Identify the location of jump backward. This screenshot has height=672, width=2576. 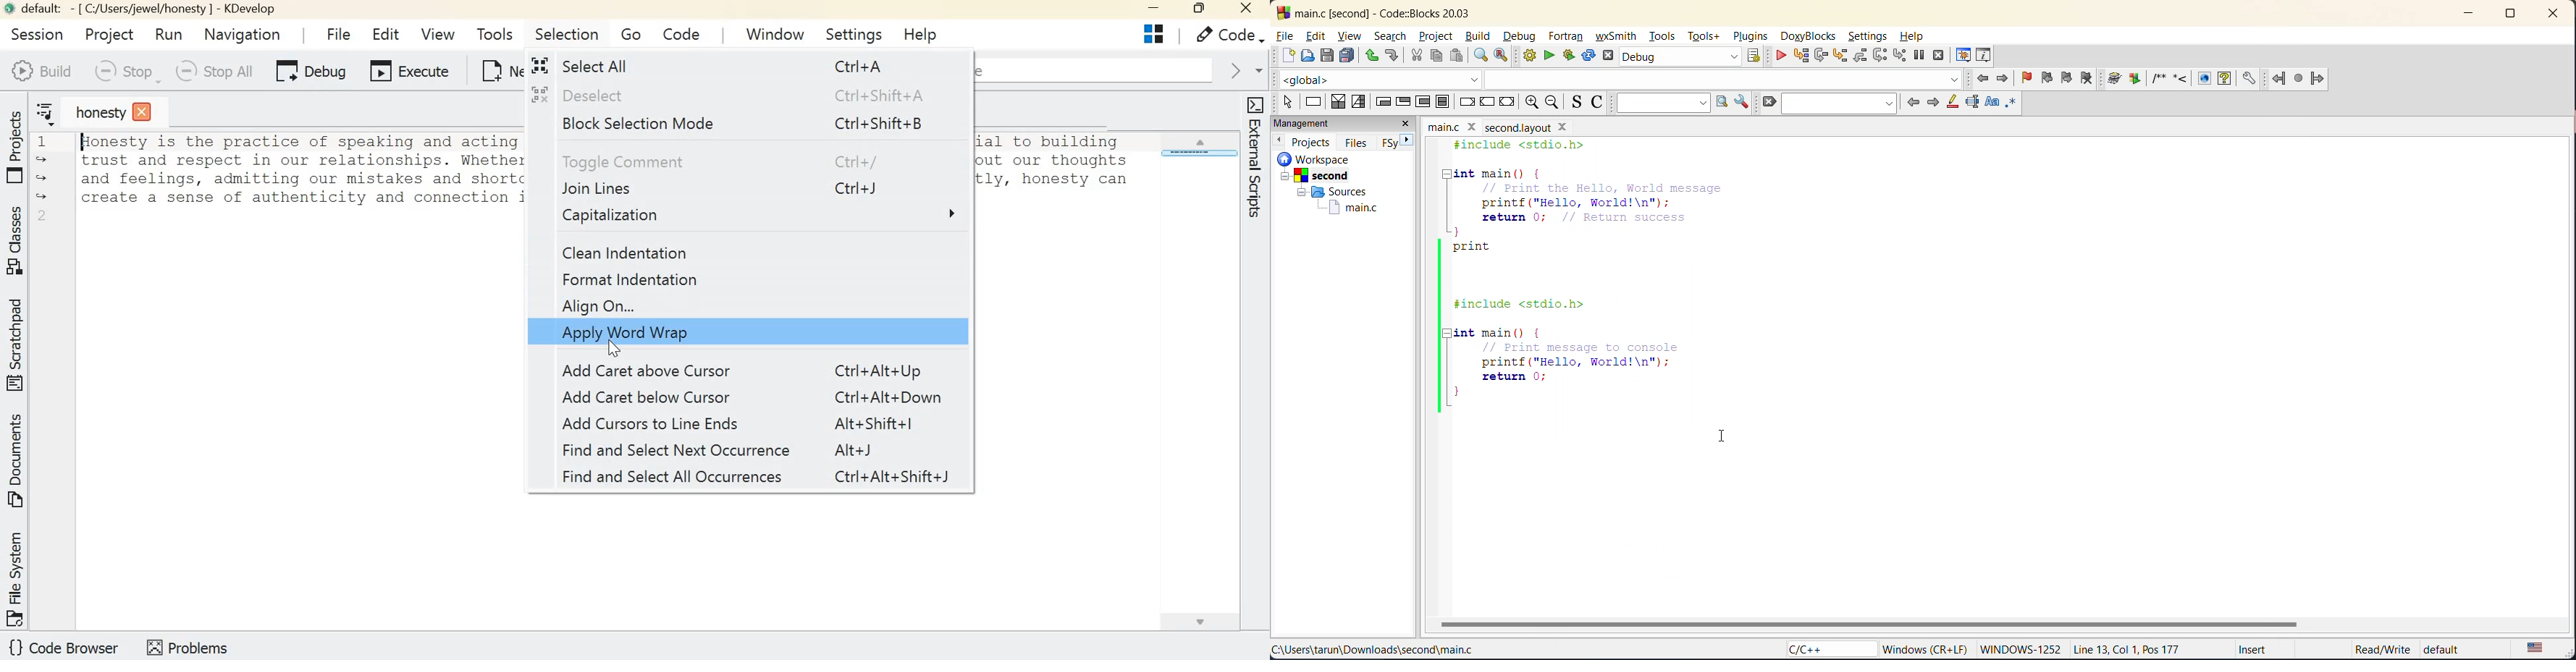
(2281, 78).